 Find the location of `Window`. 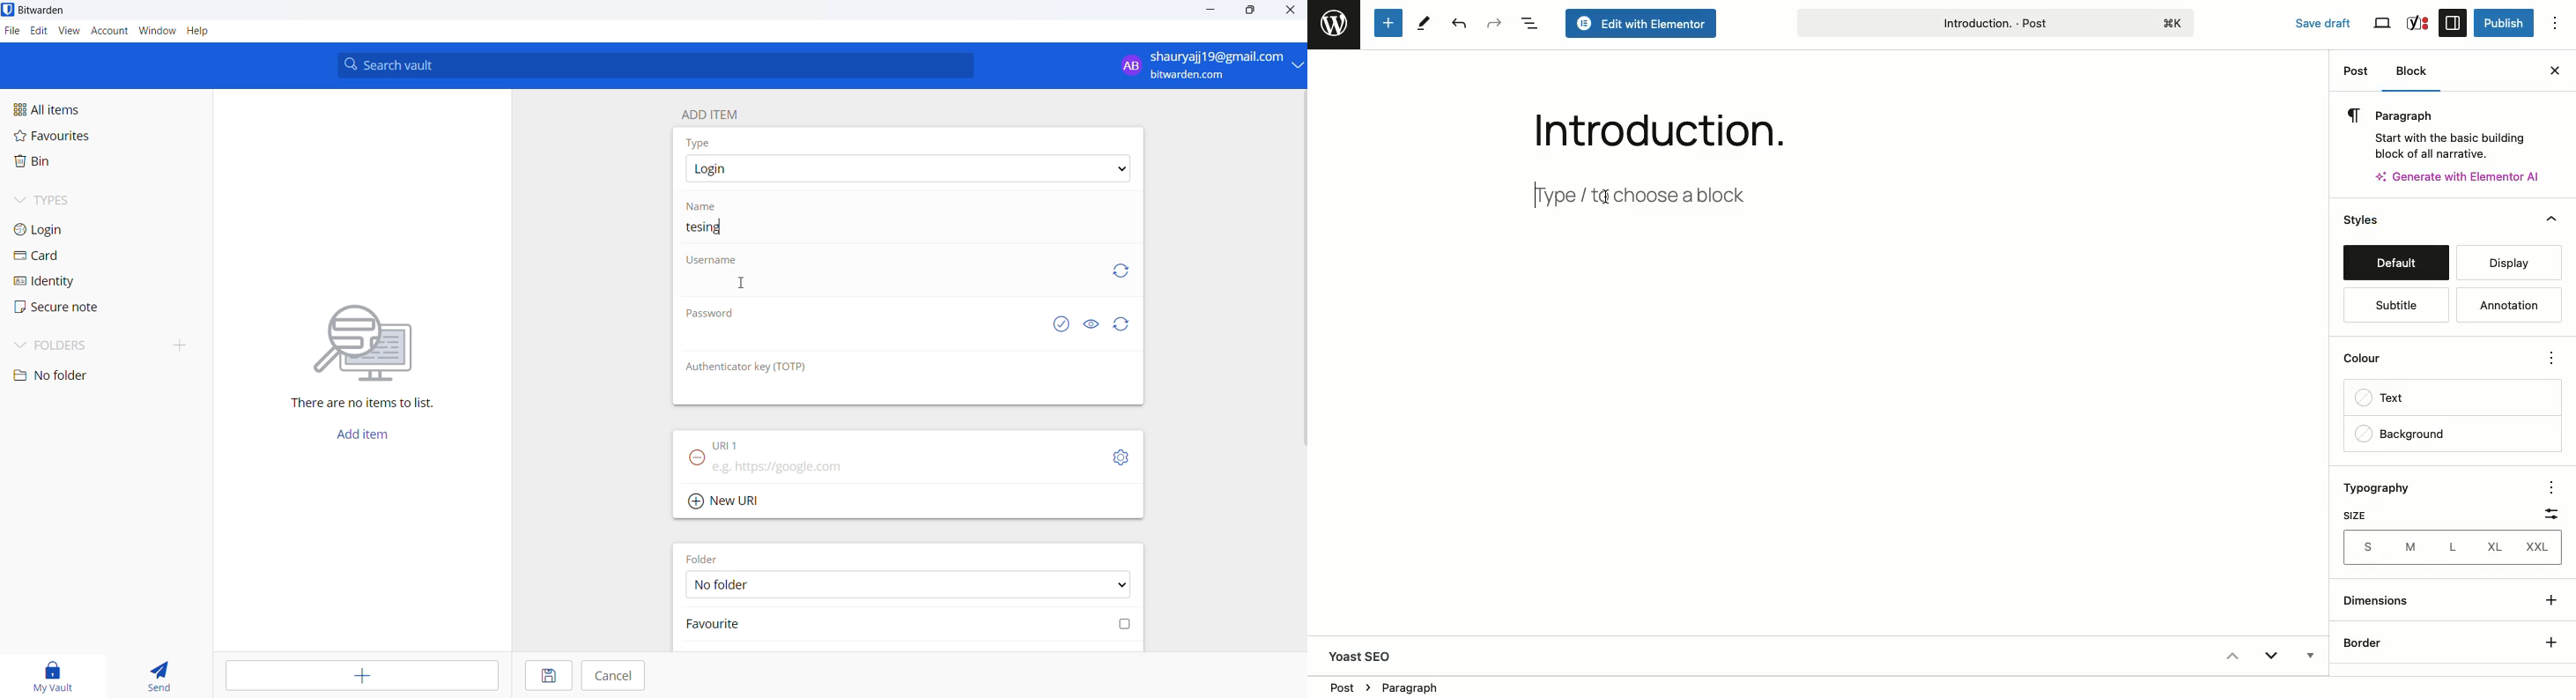

Window is located at coordinates (157, 34).